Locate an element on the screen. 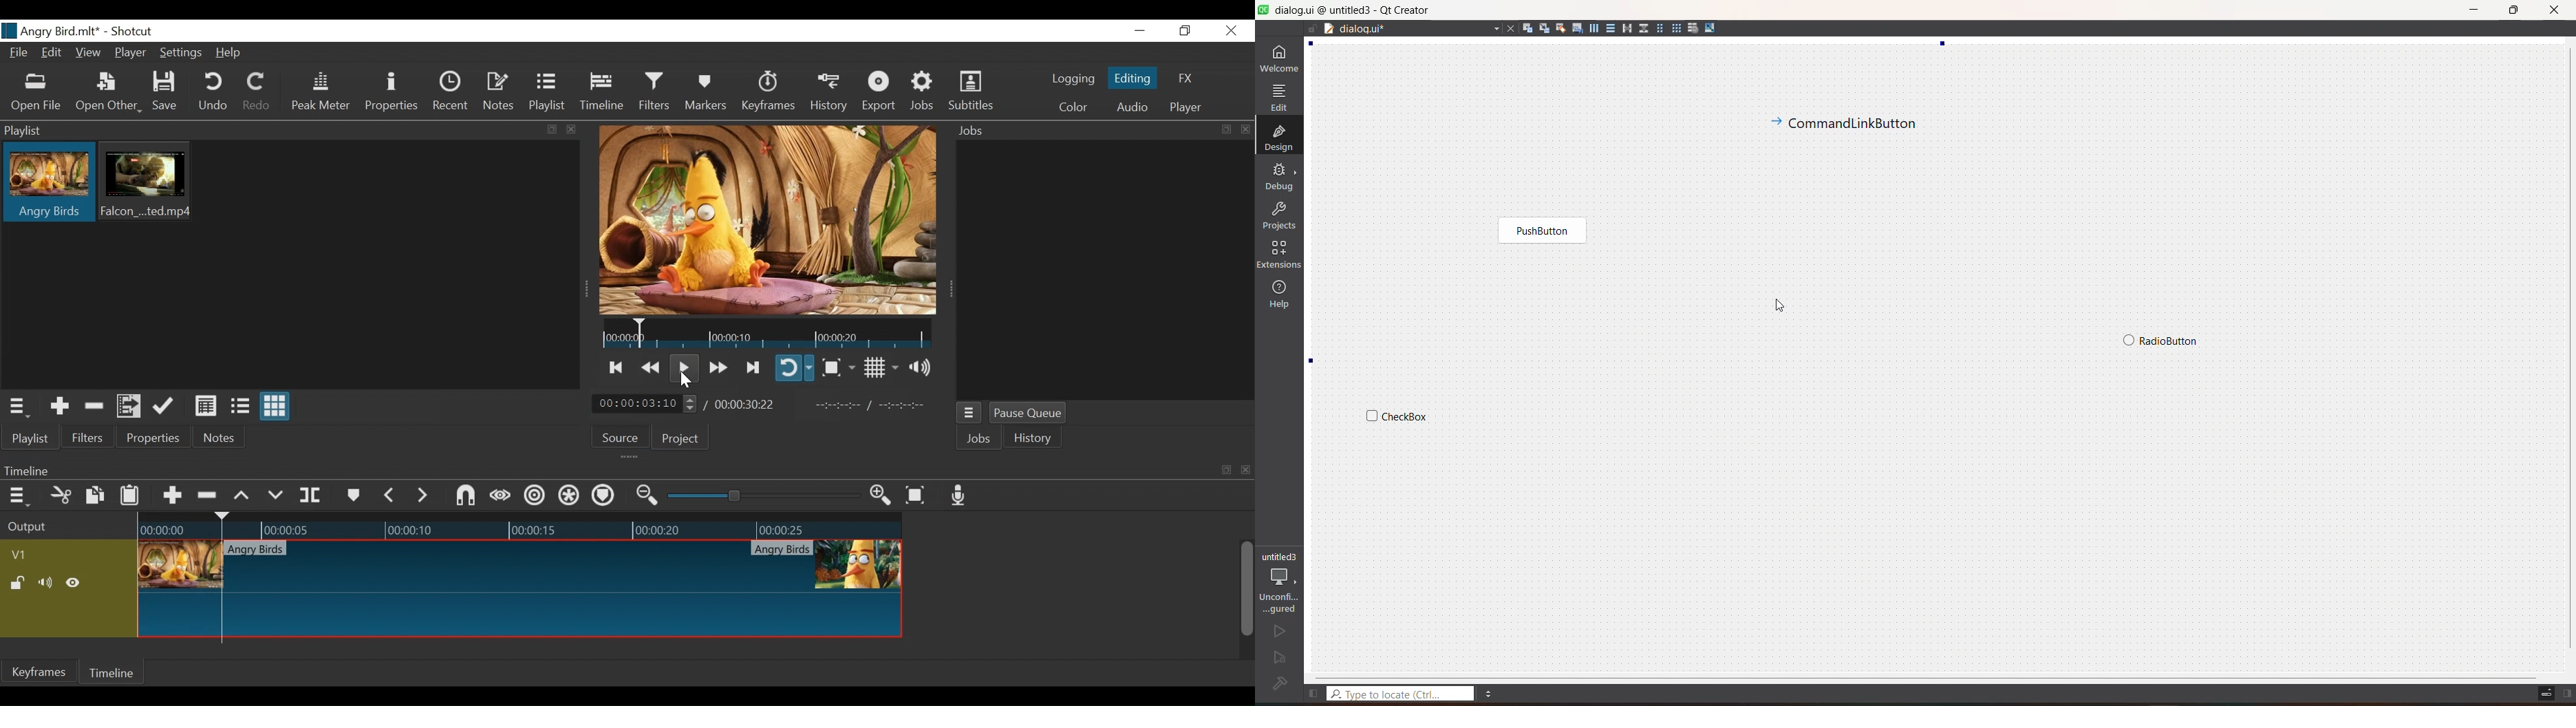 This screenshot has height=728, width=2576. timeline is located at coordinates (771, 333).